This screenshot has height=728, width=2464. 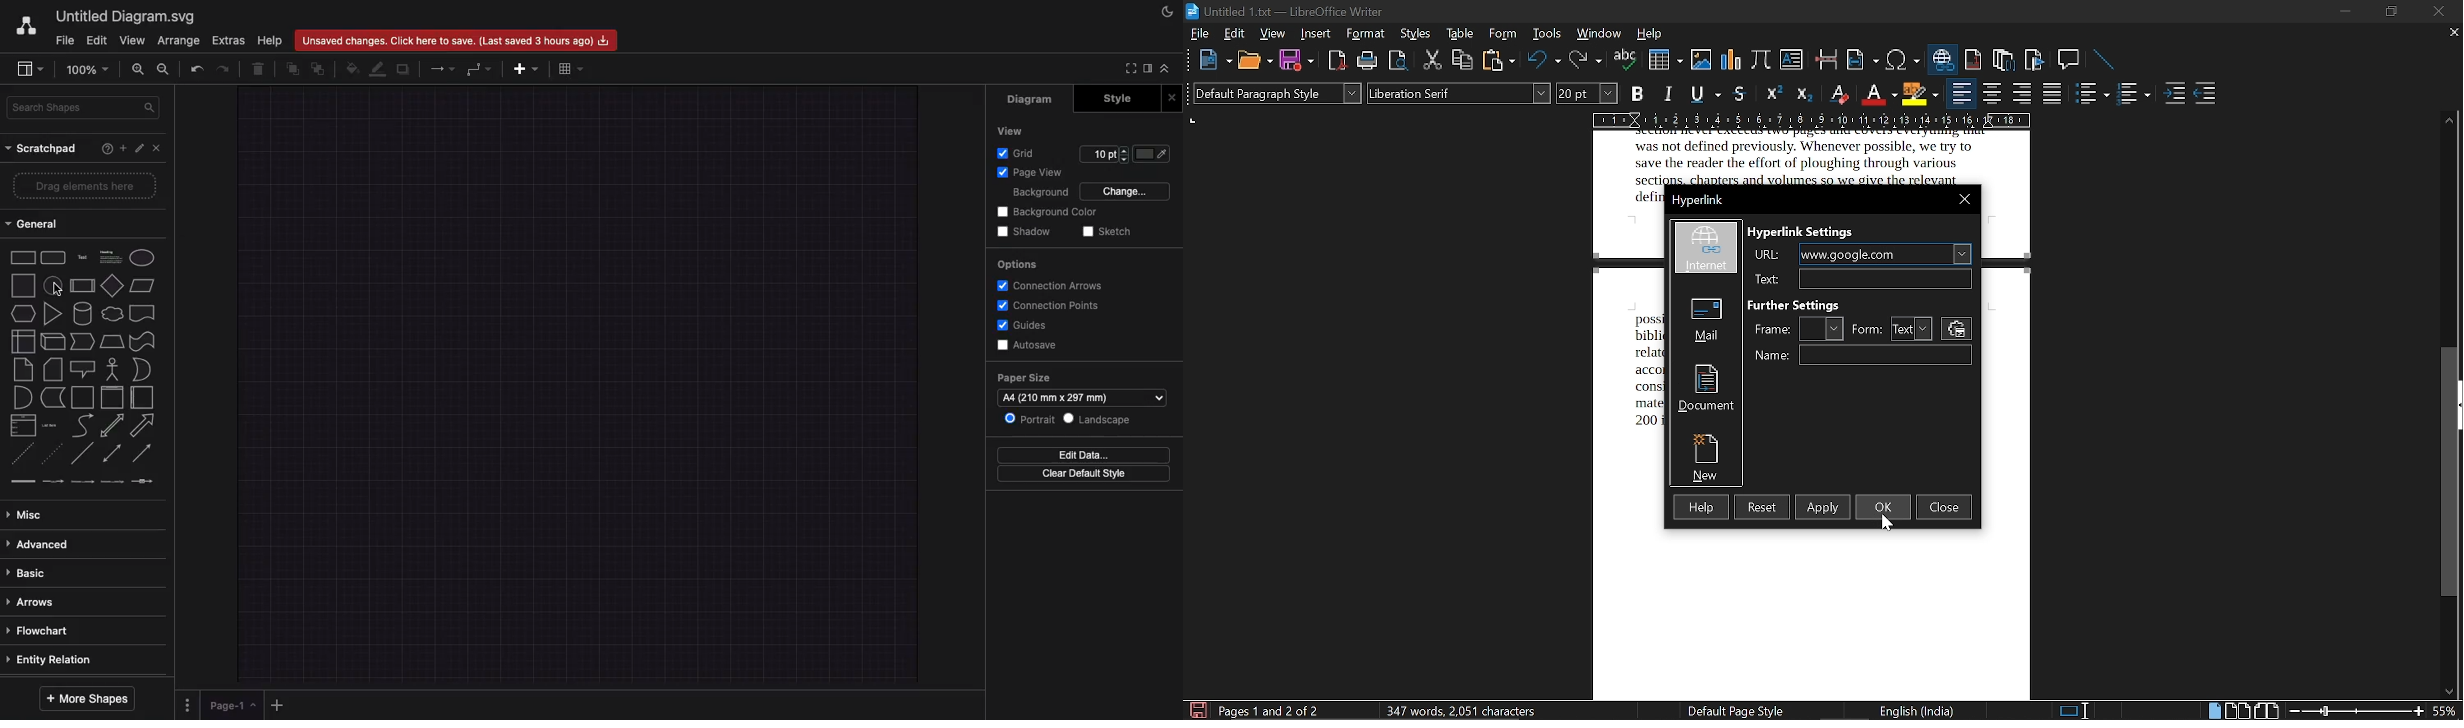 What do you see at coordinates (27, 28) in the screenshot?
I see `Draw.io` at bounding box center [27, 28].